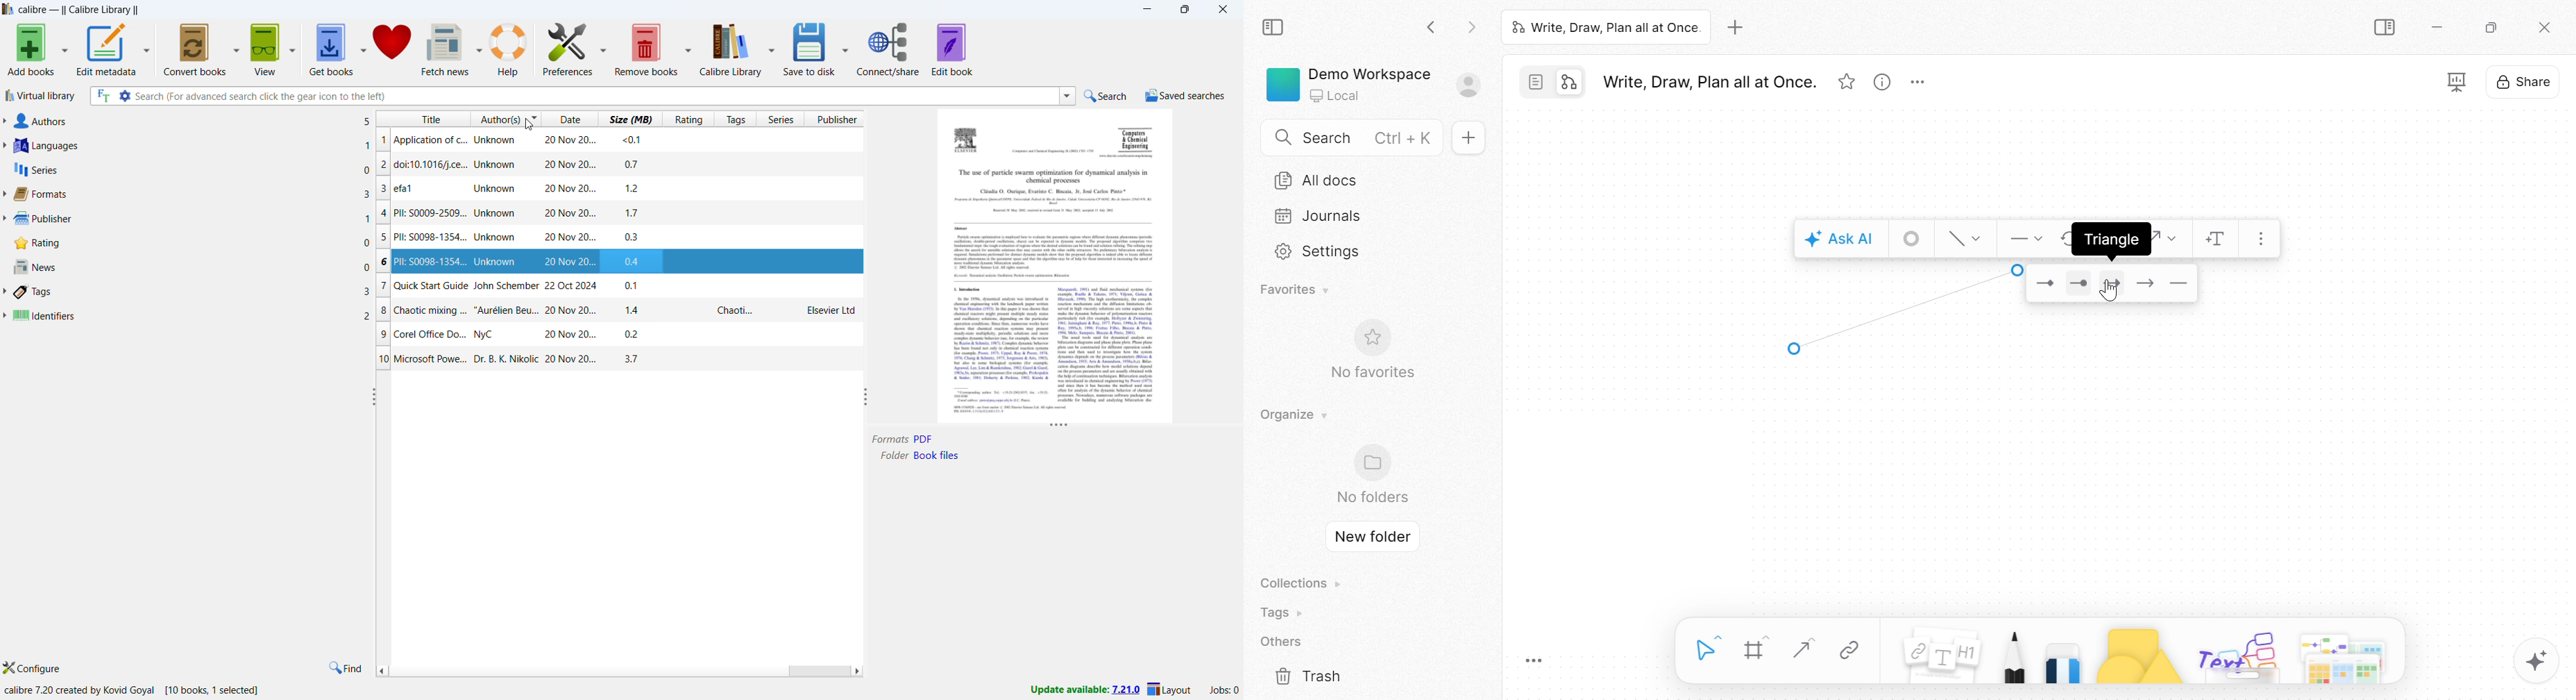 Image resolution: width=2576 pixels, height=700 pixels. What do you see at coordinates (1377, 461) in the screenshot?
I see `Folder icon` at bounding box center [1377, 461].